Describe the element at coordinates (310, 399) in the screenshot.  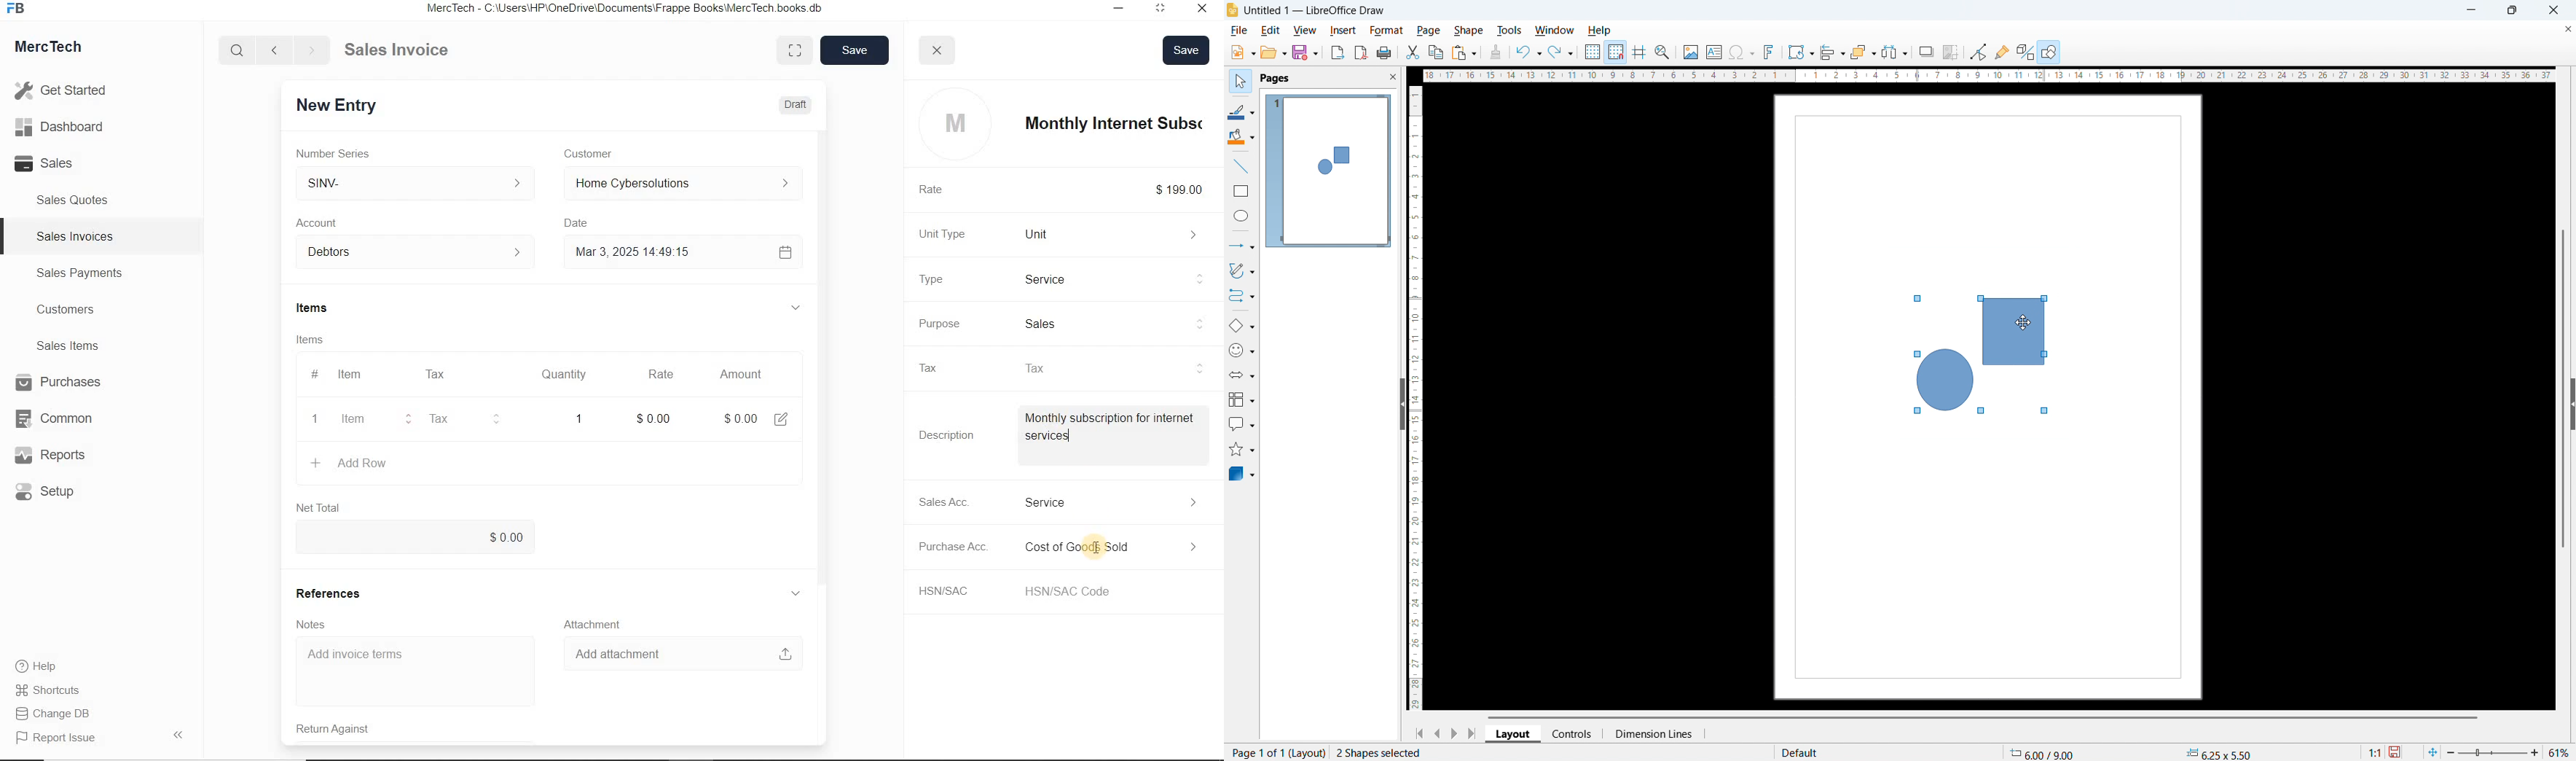
I see `item line number` at that location.